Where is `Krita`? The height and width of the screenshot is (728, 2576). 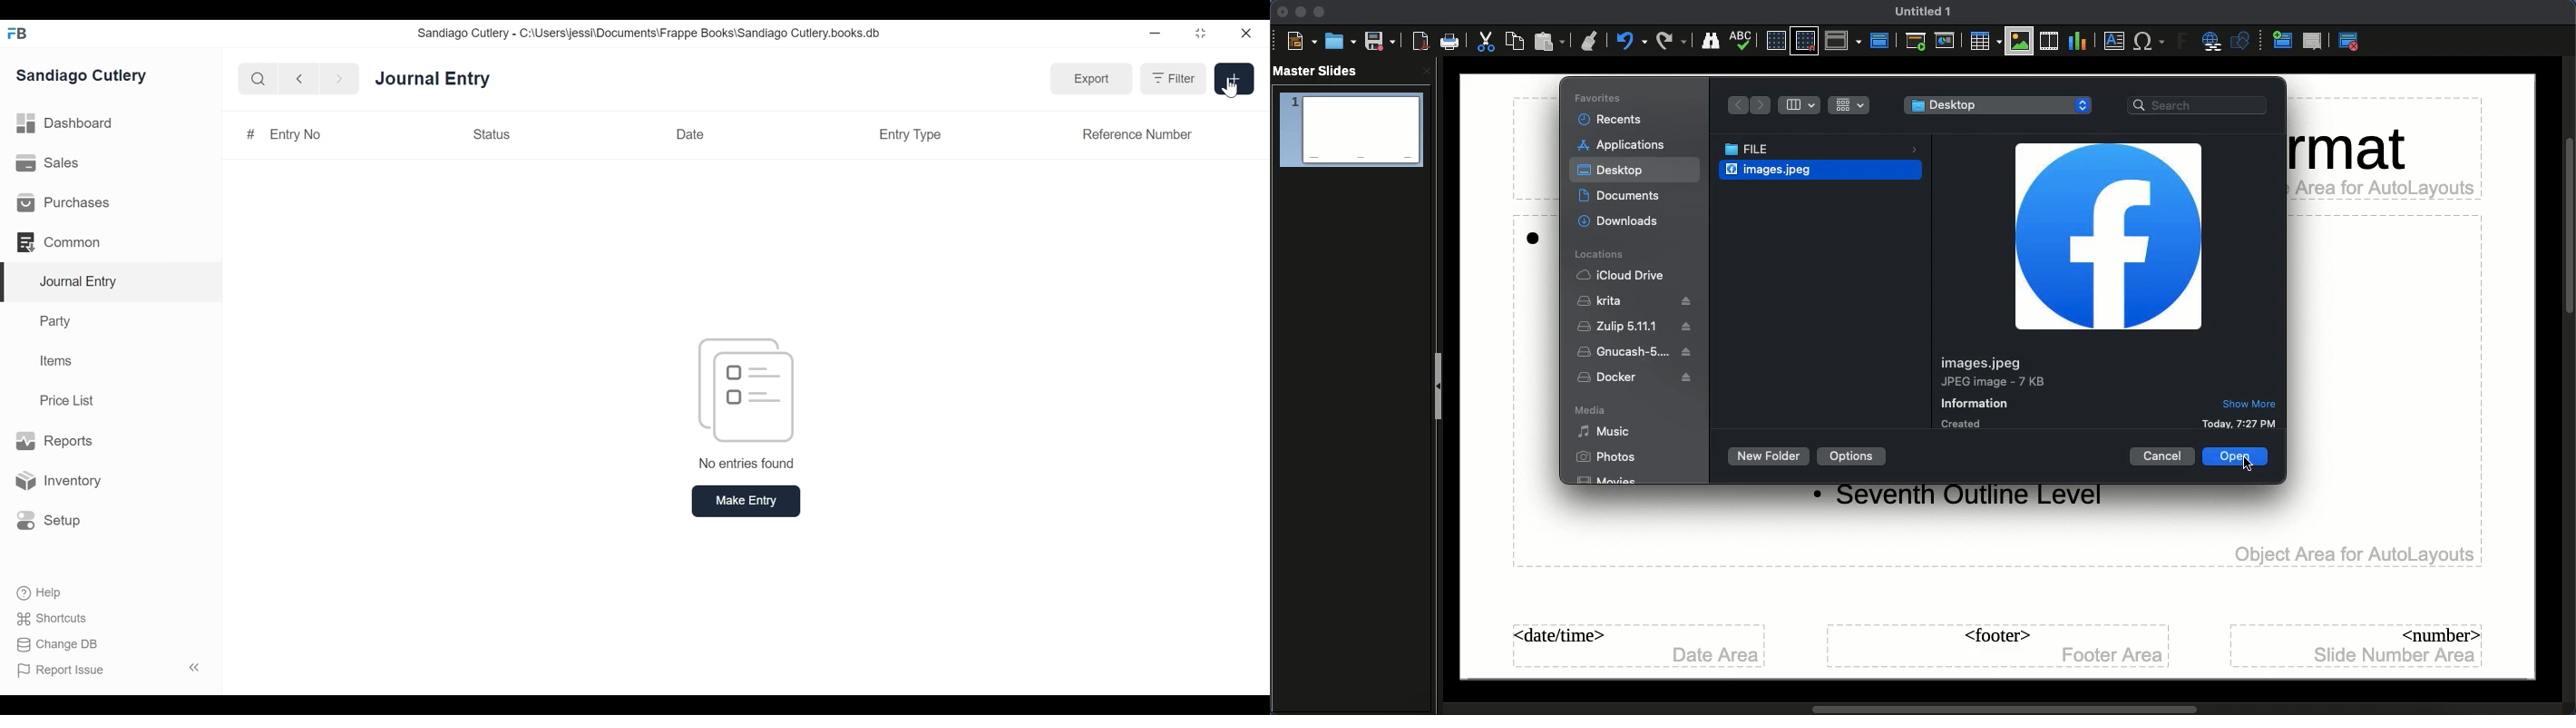 Krita is located at coordinates (1635, 301).